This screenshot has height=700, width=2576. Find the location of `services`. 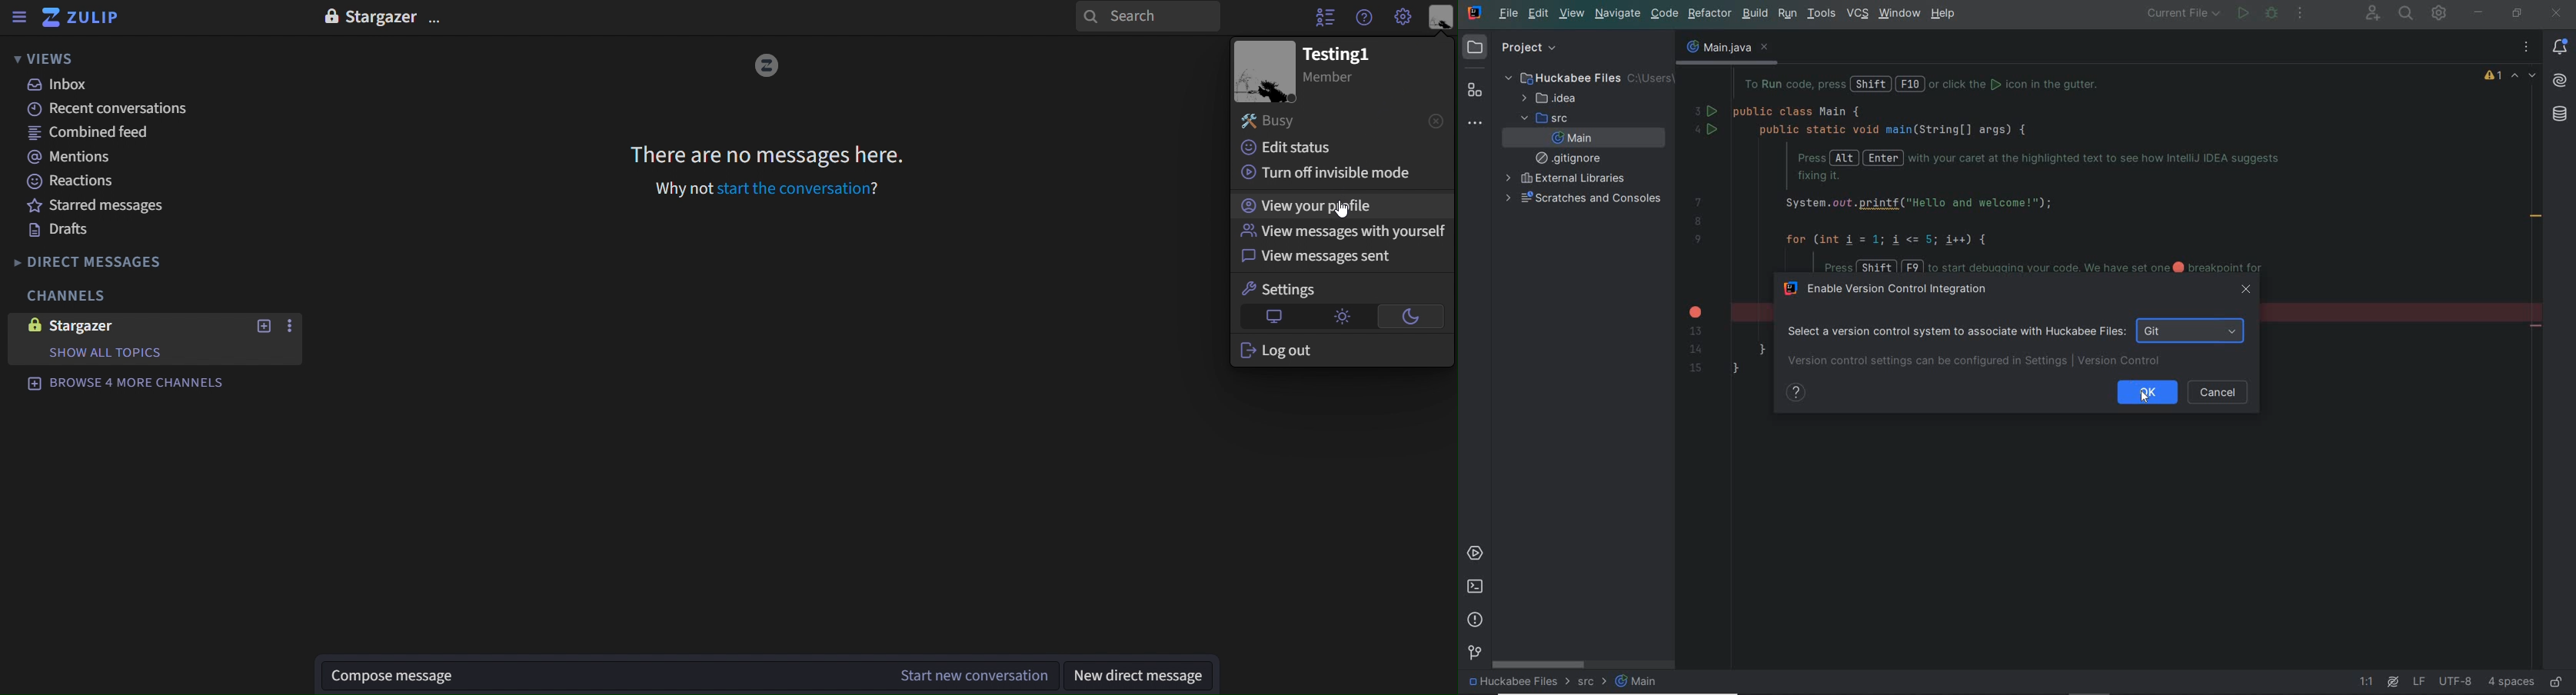

services is located at coordinates (1476, 553).